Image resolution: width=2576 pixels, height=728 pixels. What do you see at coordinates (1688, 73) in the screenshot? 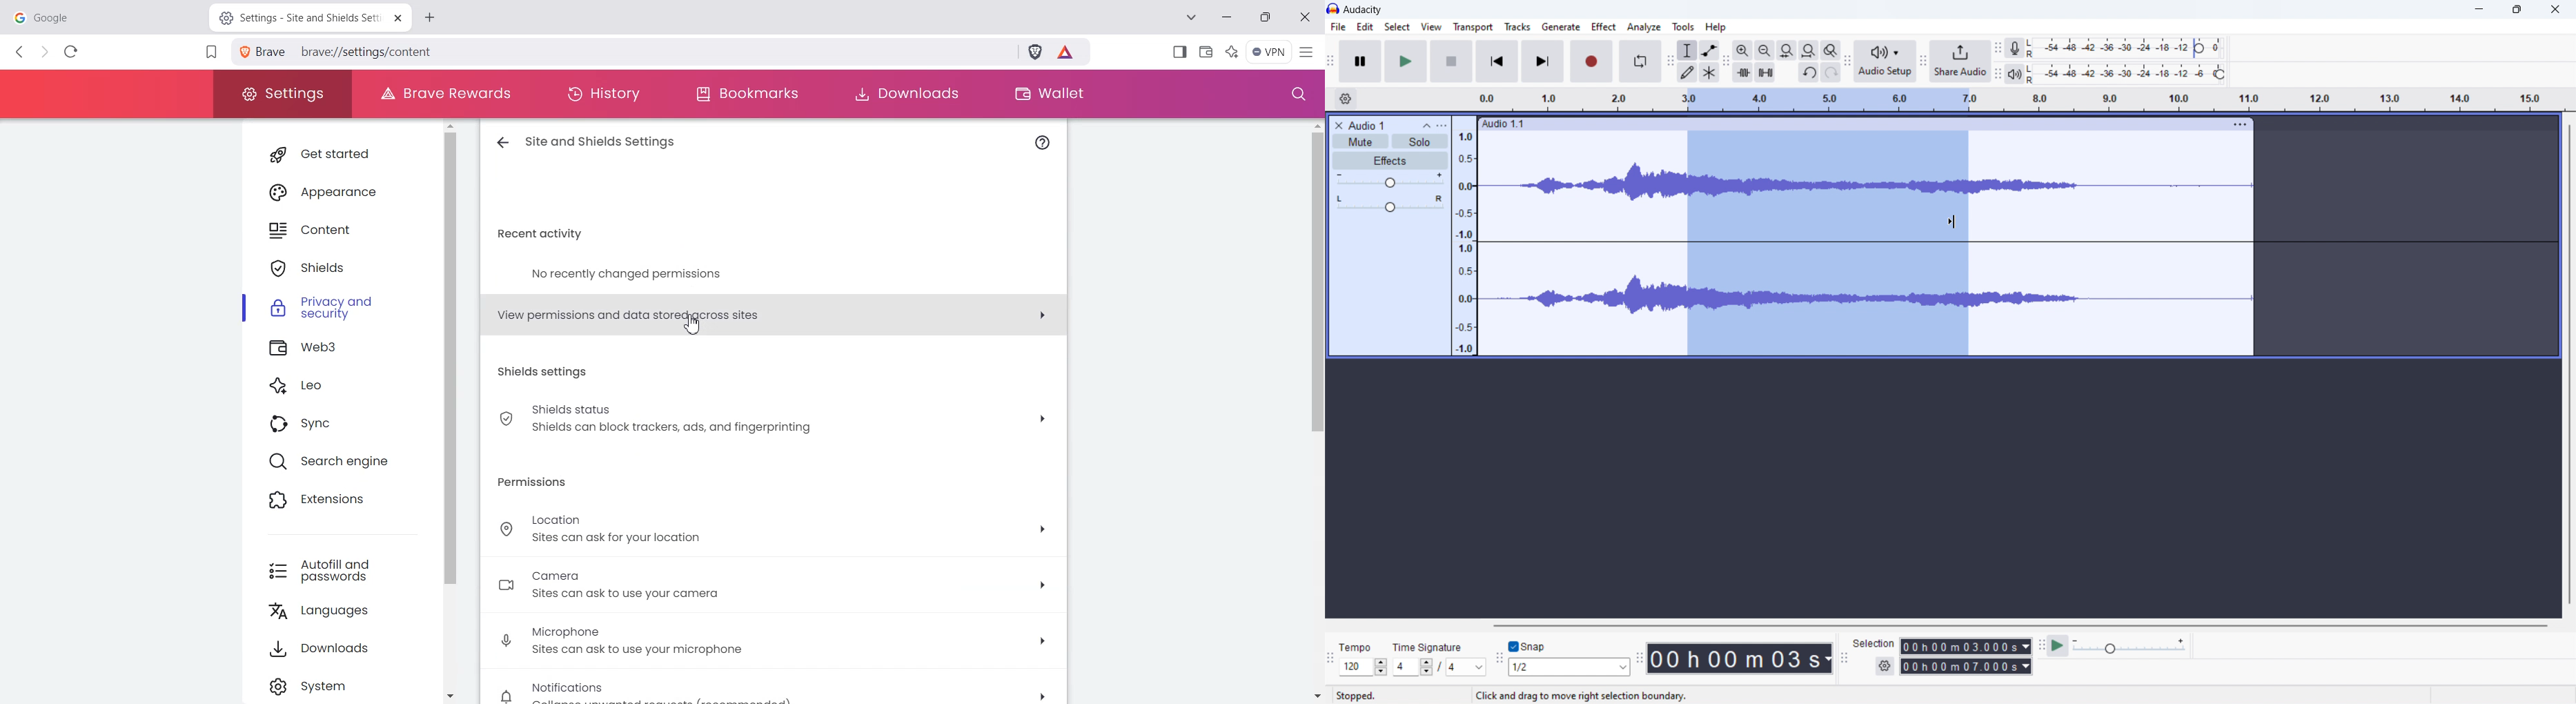
I see `draw tool` at bounding box center [1688, 73].